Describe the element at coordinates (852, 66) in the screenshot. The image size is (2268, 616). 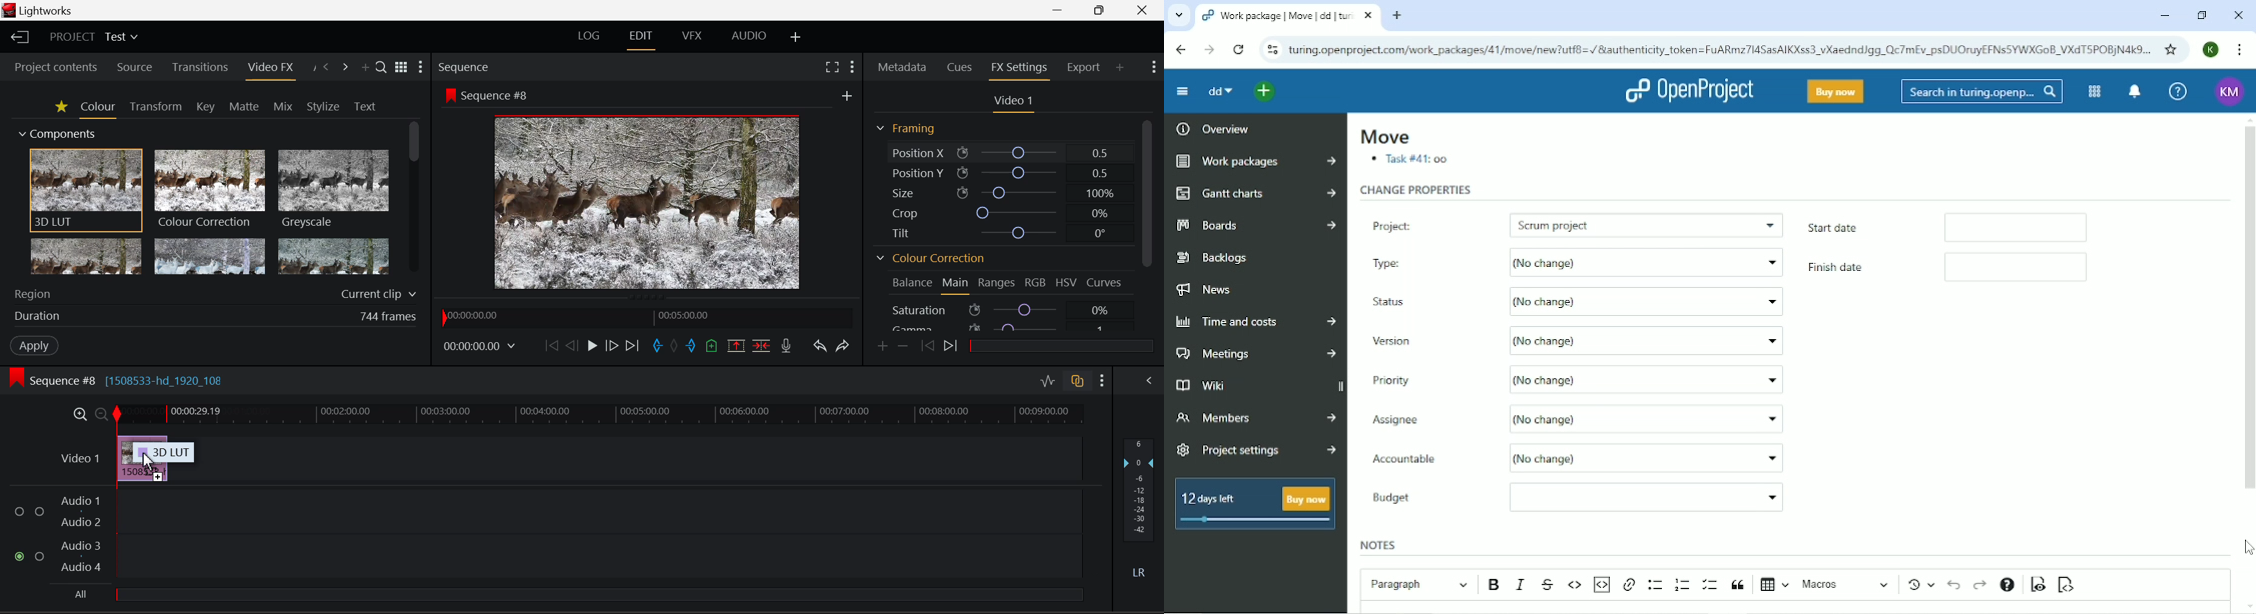
I see `Show Settings` at that location.